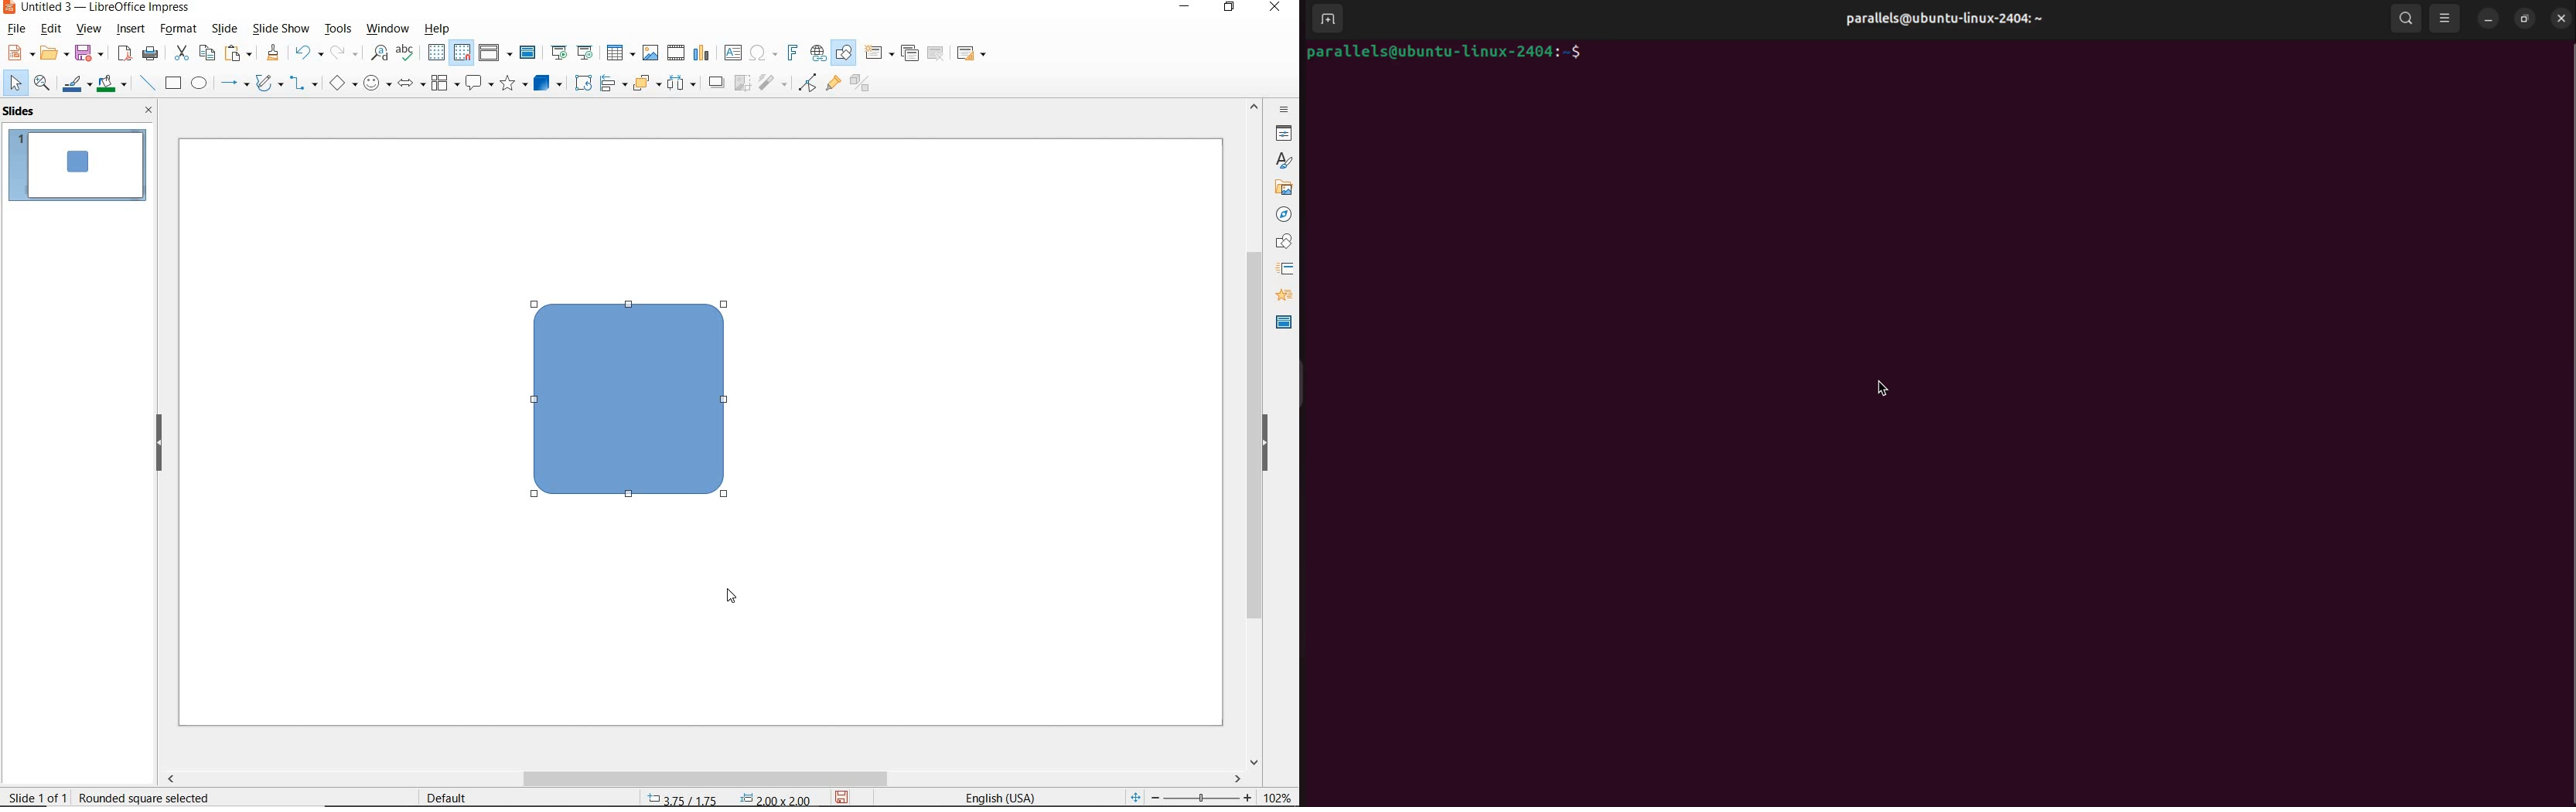  What do you see at coordinates (339, 30) in the screenshot?
I see `tools` at bounding box center [339, 30].